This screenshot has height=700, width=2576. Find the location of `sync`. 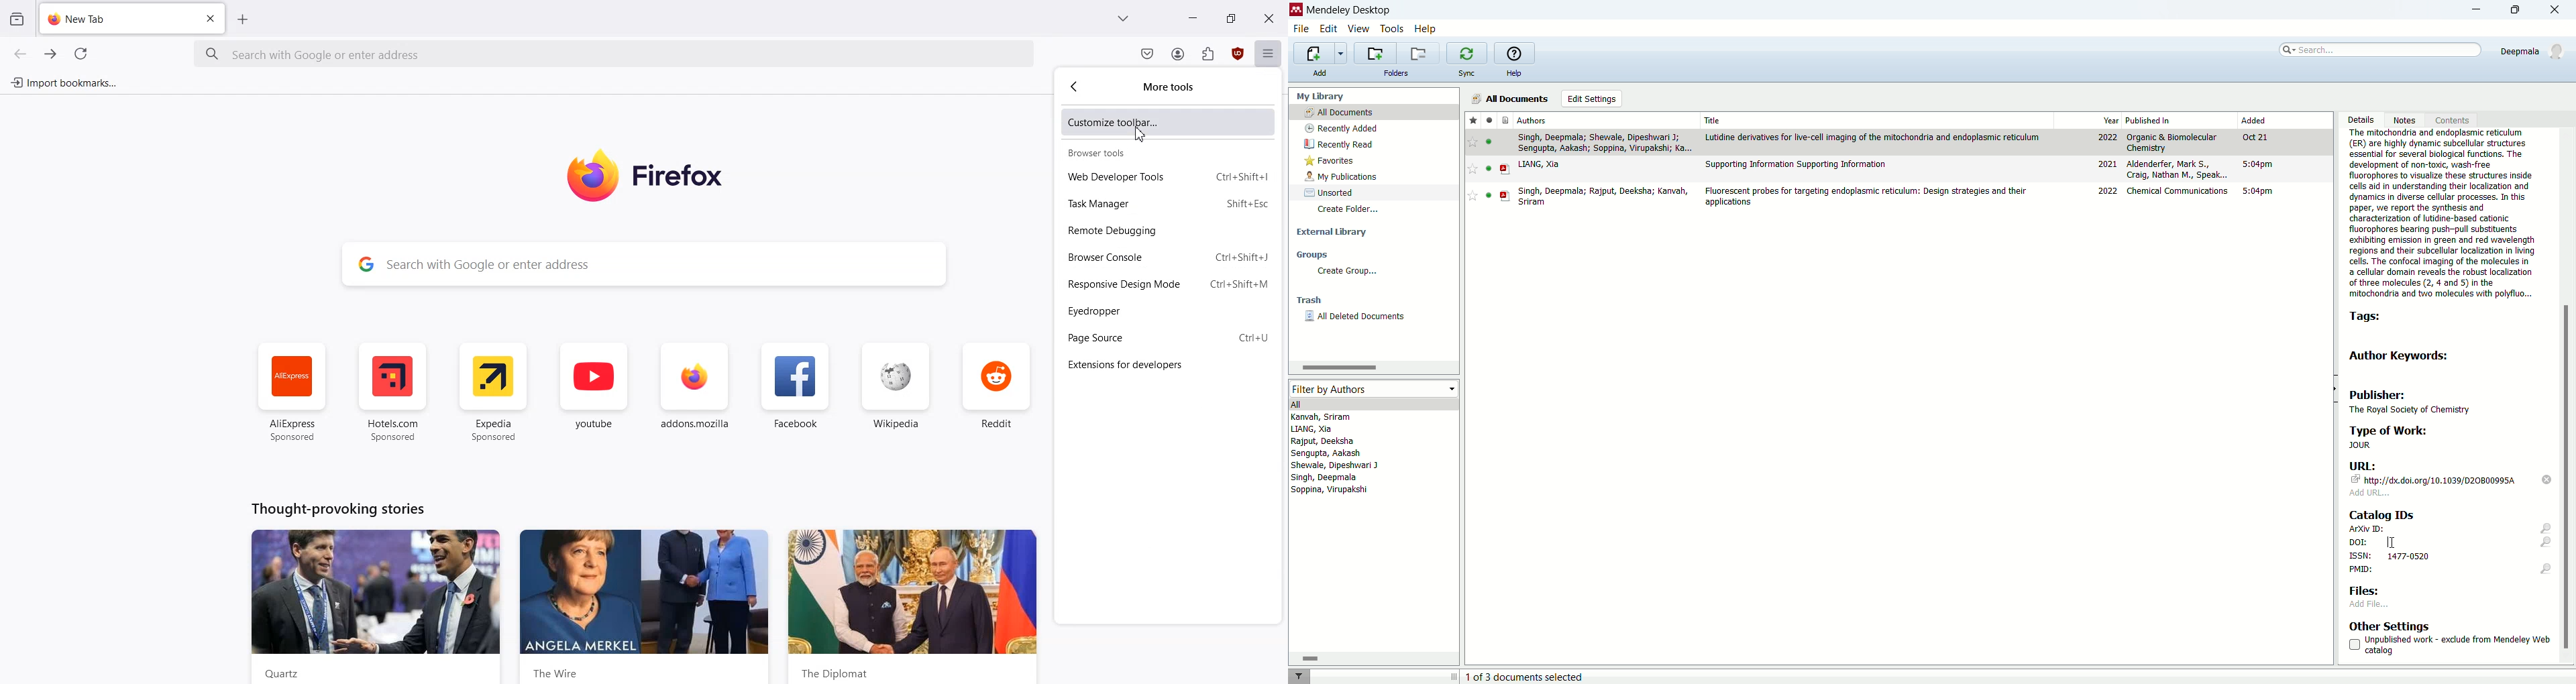

sync is located at coordinates (1466, 73).